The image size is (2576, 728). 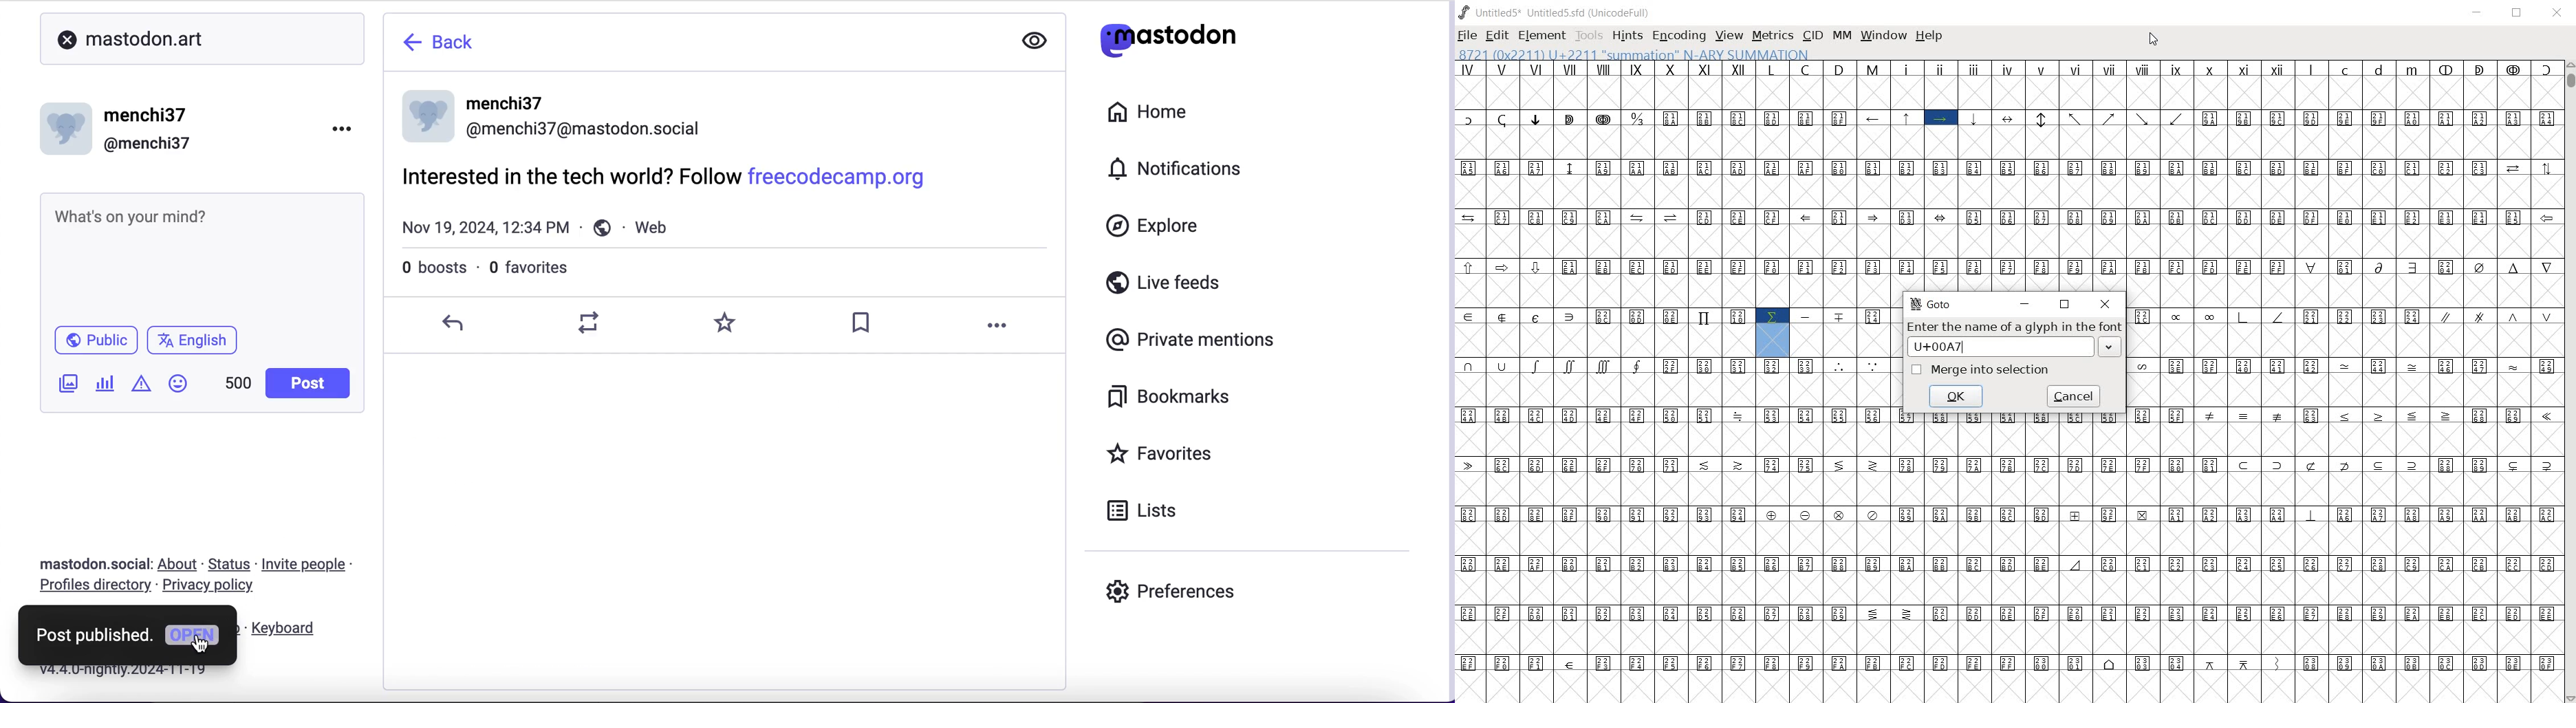 What do you see at coordinates (2008, 464) in the screenshot?
I see `special symbols` at bounding box center [2008, 464].